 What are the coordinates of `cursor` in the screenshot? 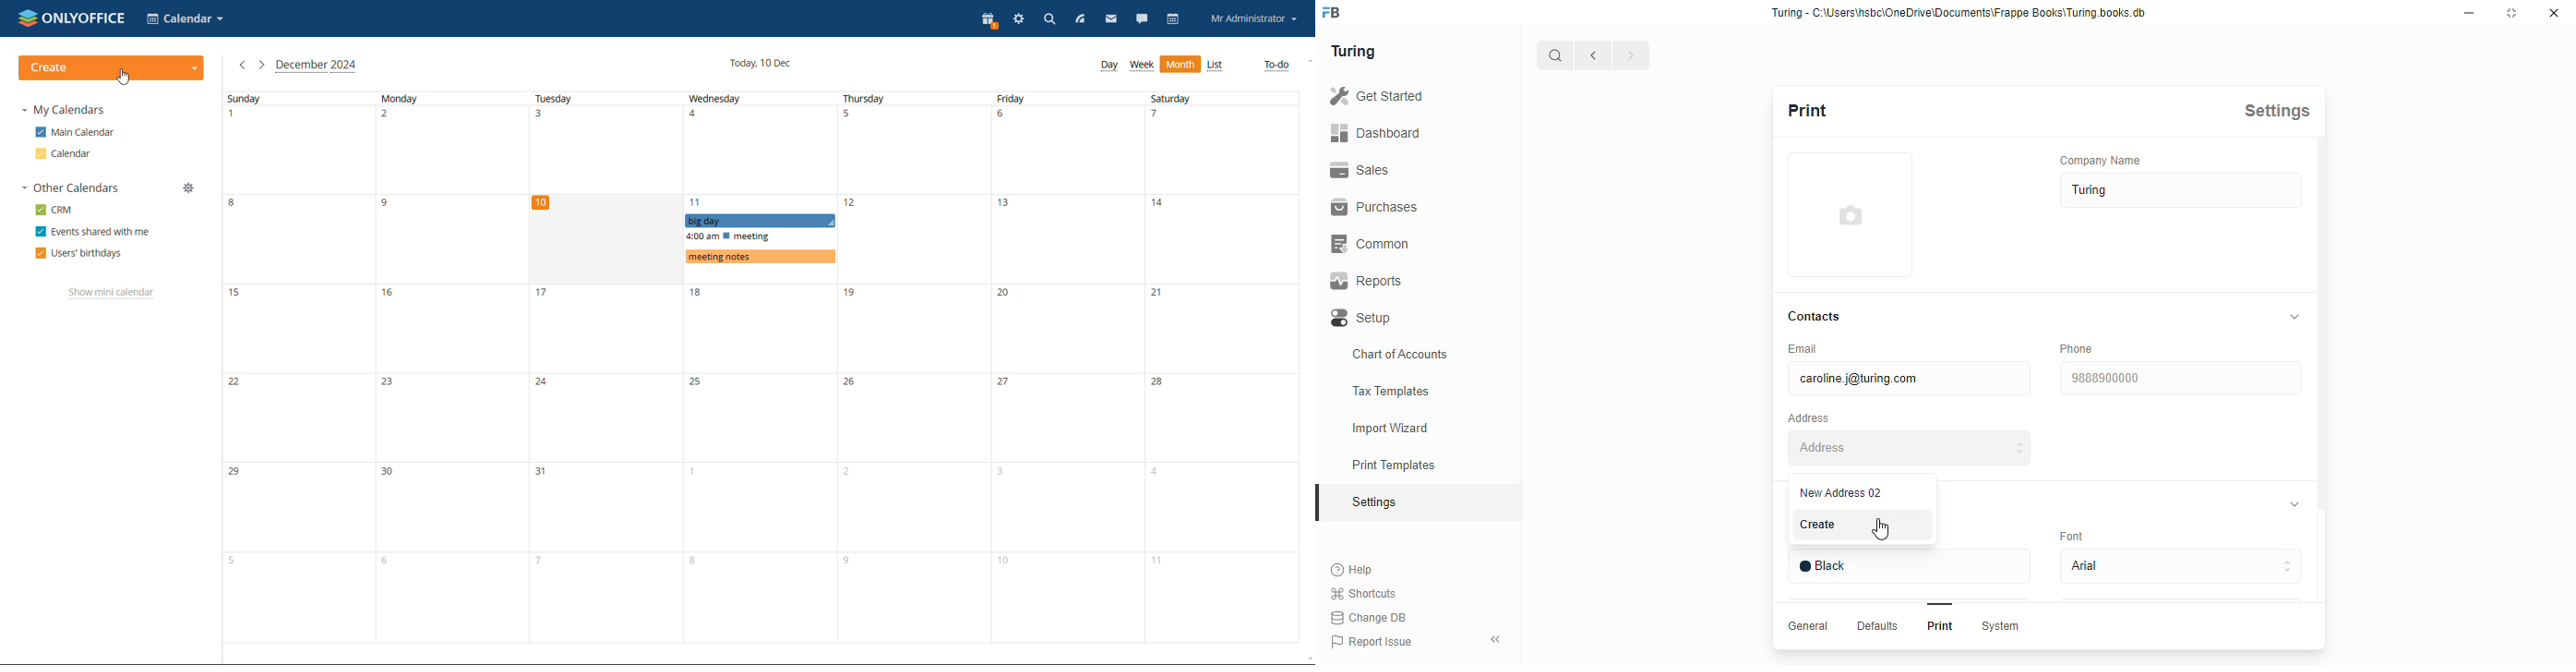 It's located at (1880, 528).